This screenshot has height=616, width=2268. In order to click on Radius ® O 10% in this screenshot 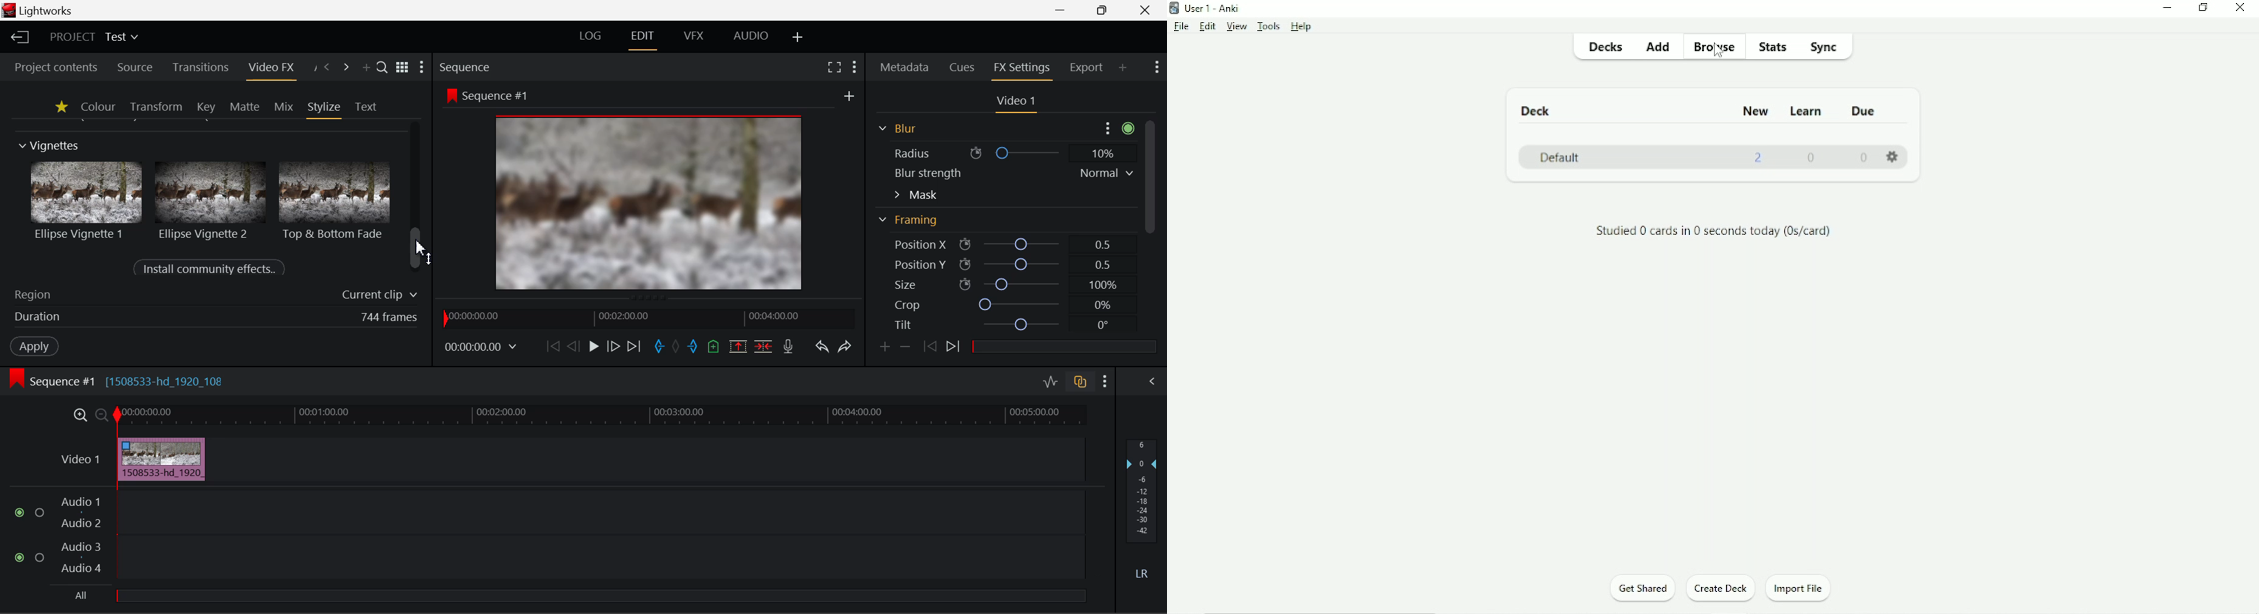, I will do `click(1004, 151)`.